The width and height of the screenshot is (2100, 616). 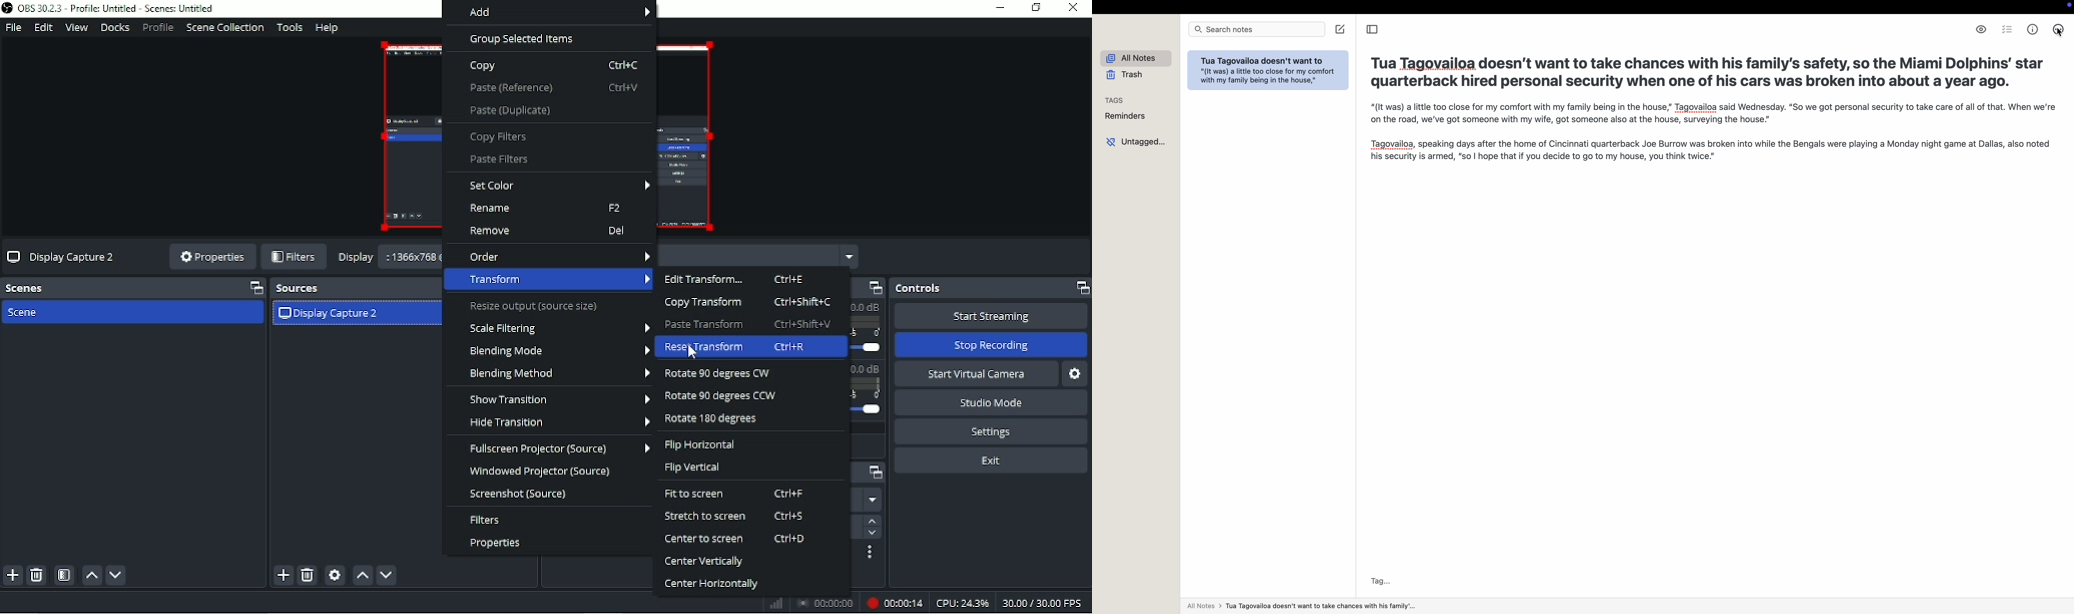 What do you see at coordinates (496, 543) in the screenshot?
I see `Properties` at bounding box center [496, 543].